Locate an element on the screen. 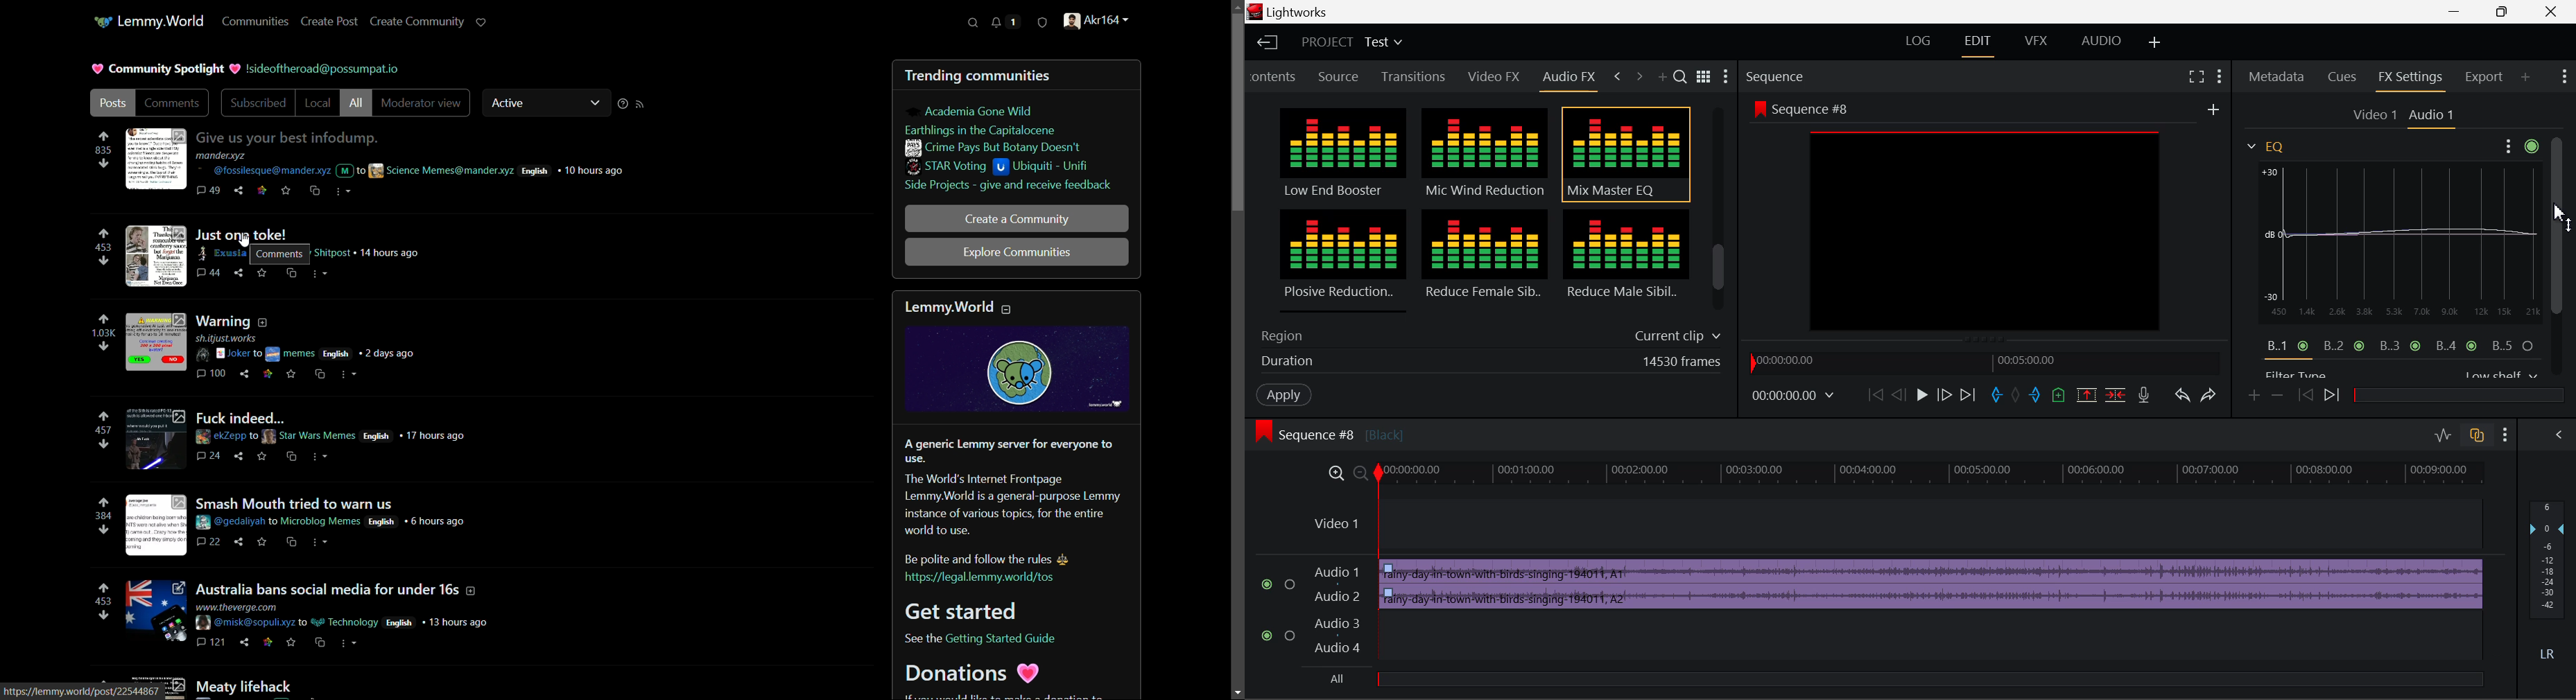 The height and width of the screenshot is (700, 2576). Add Layout is located at coordinates (2152, 42).